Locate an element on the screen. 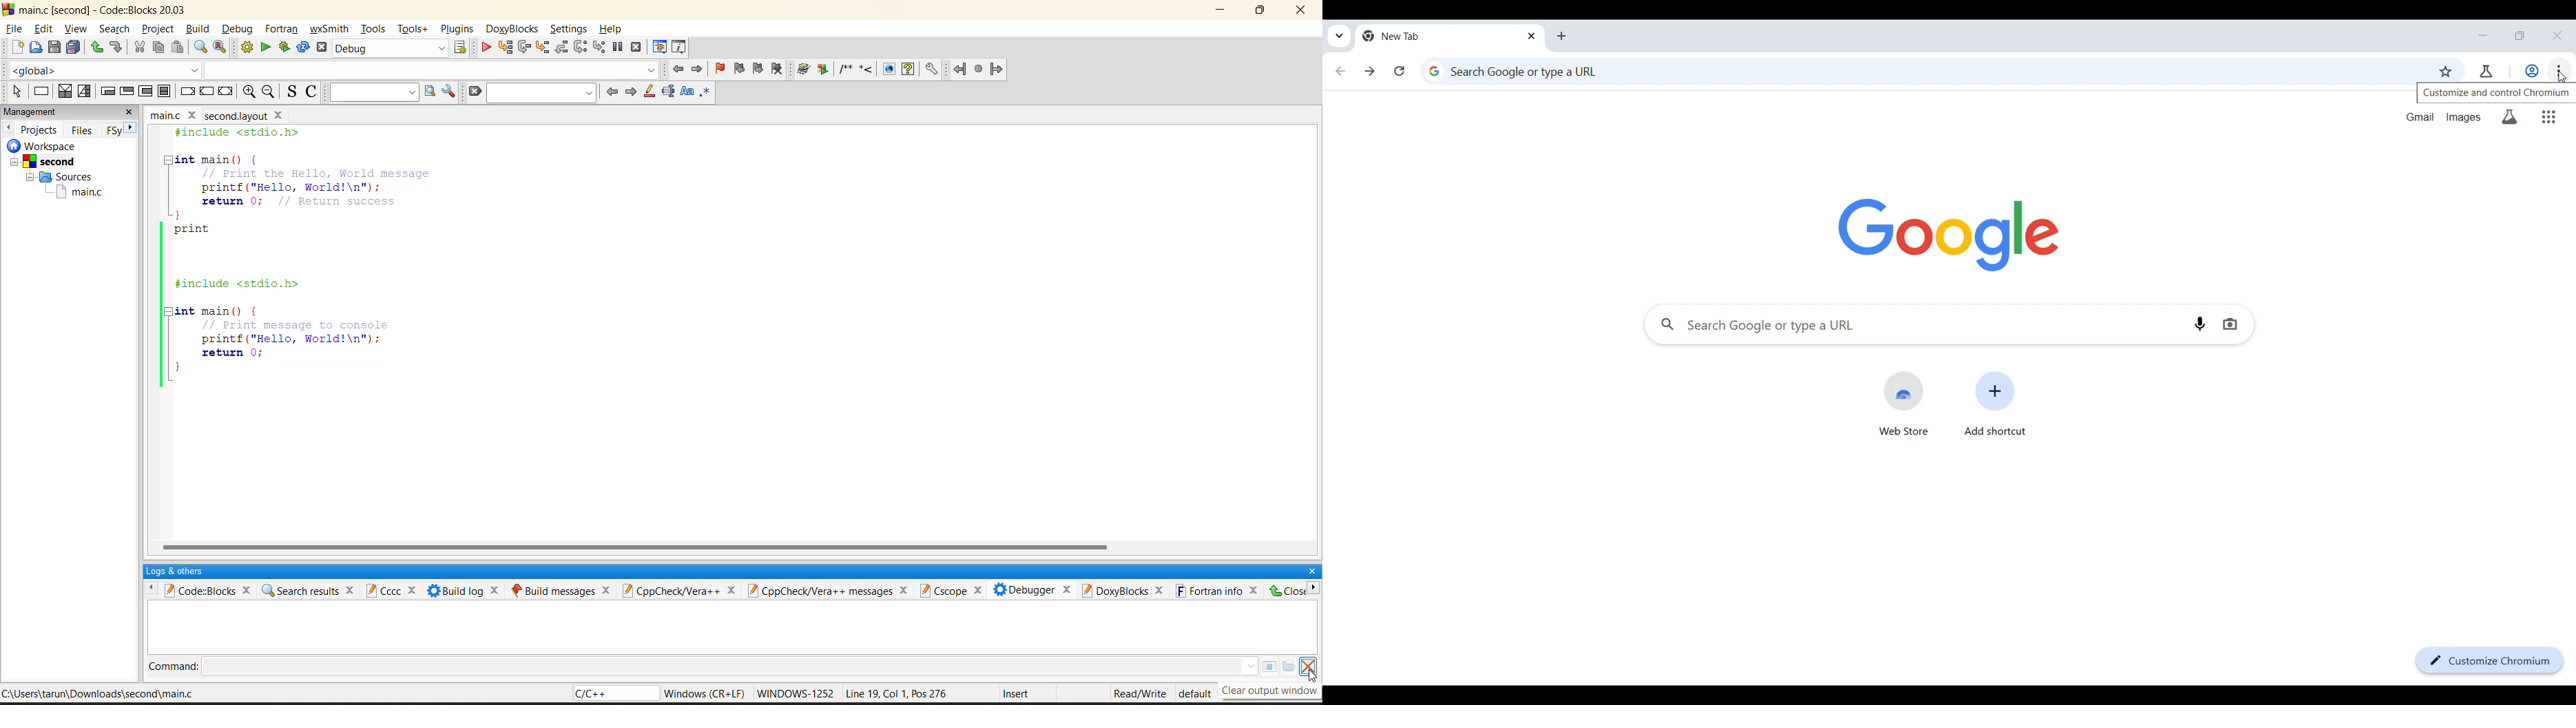 This screenshot has width=2576, height=728. Search labs is located at coordinates (2510, 117).